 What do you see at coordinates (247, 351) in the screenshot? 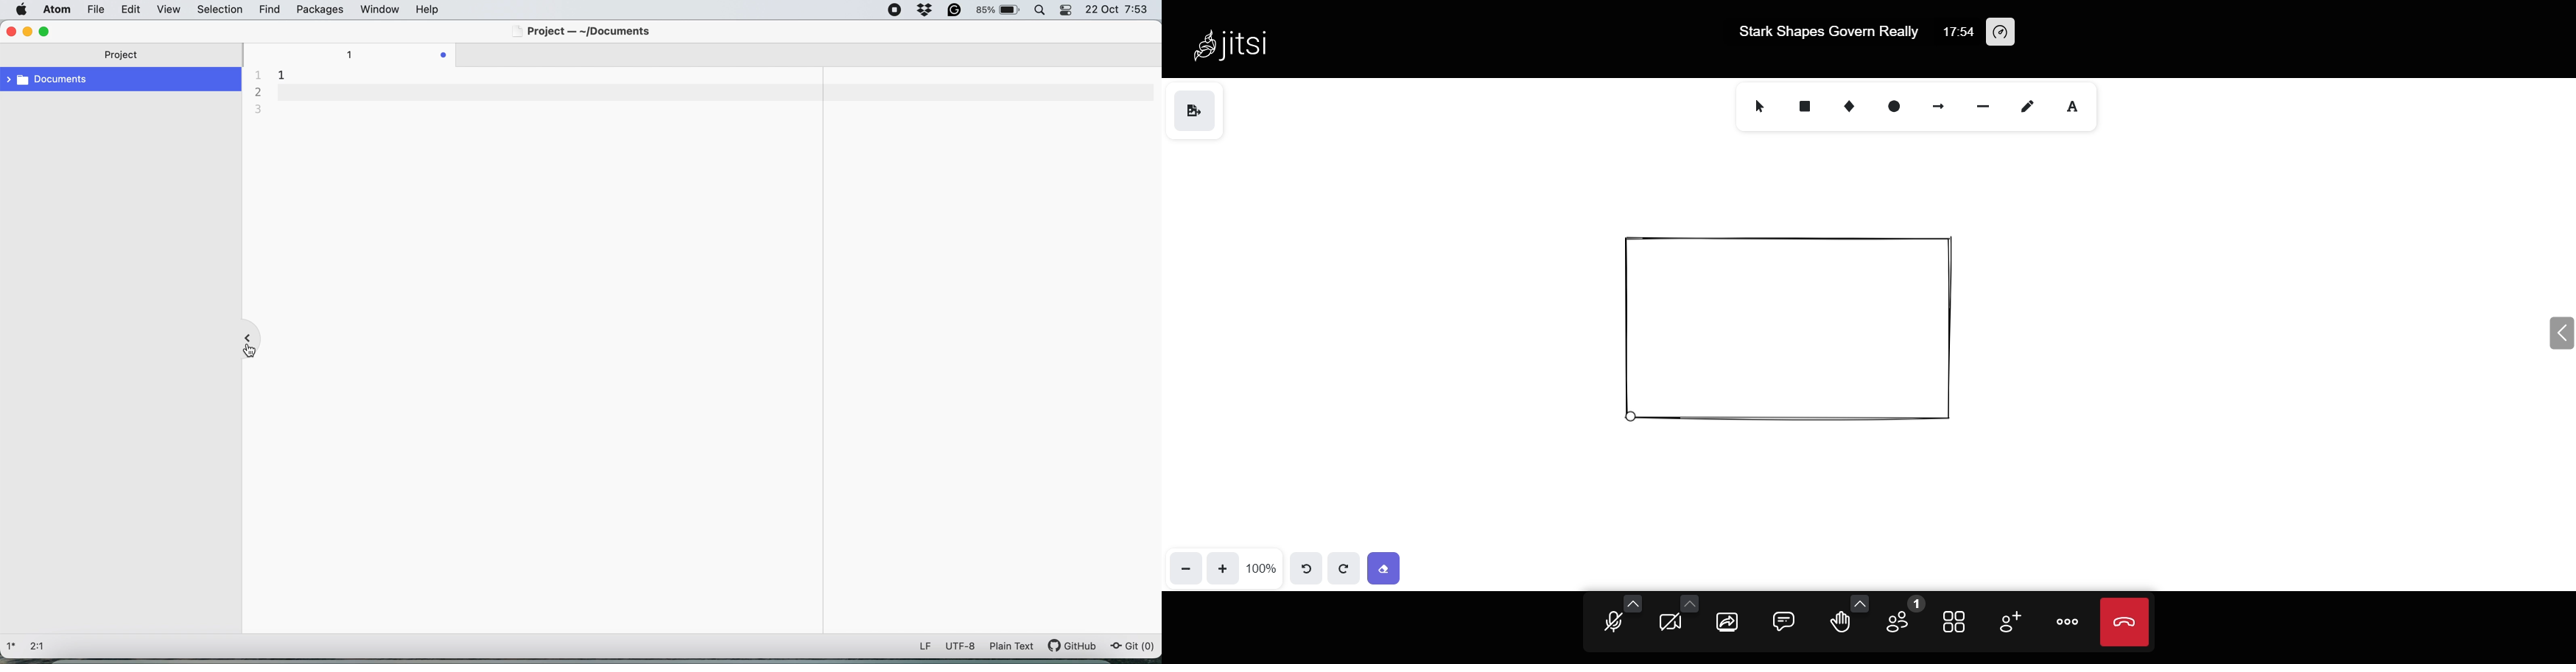
I see `cursor` at bounding box center [247, 351].